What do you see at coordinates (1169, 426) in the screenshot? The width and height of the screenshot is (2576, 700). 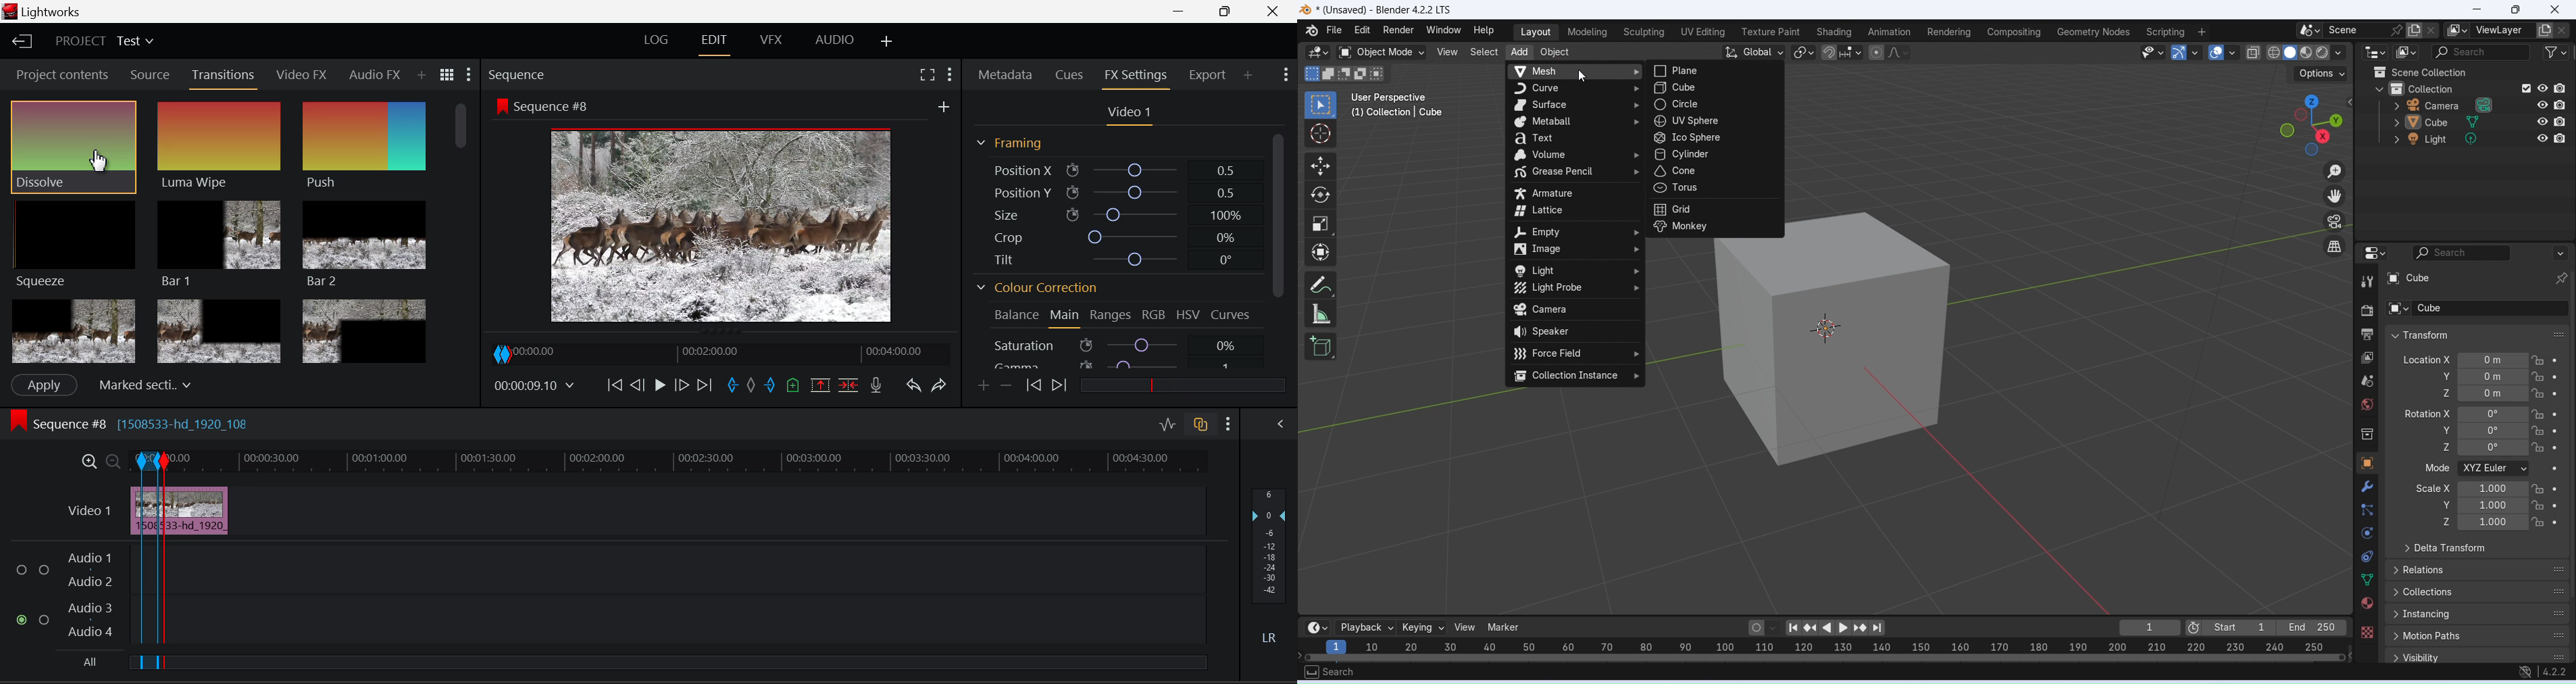 I see `Toggle Audio Level Editing` at bounding box center [1169, 426].